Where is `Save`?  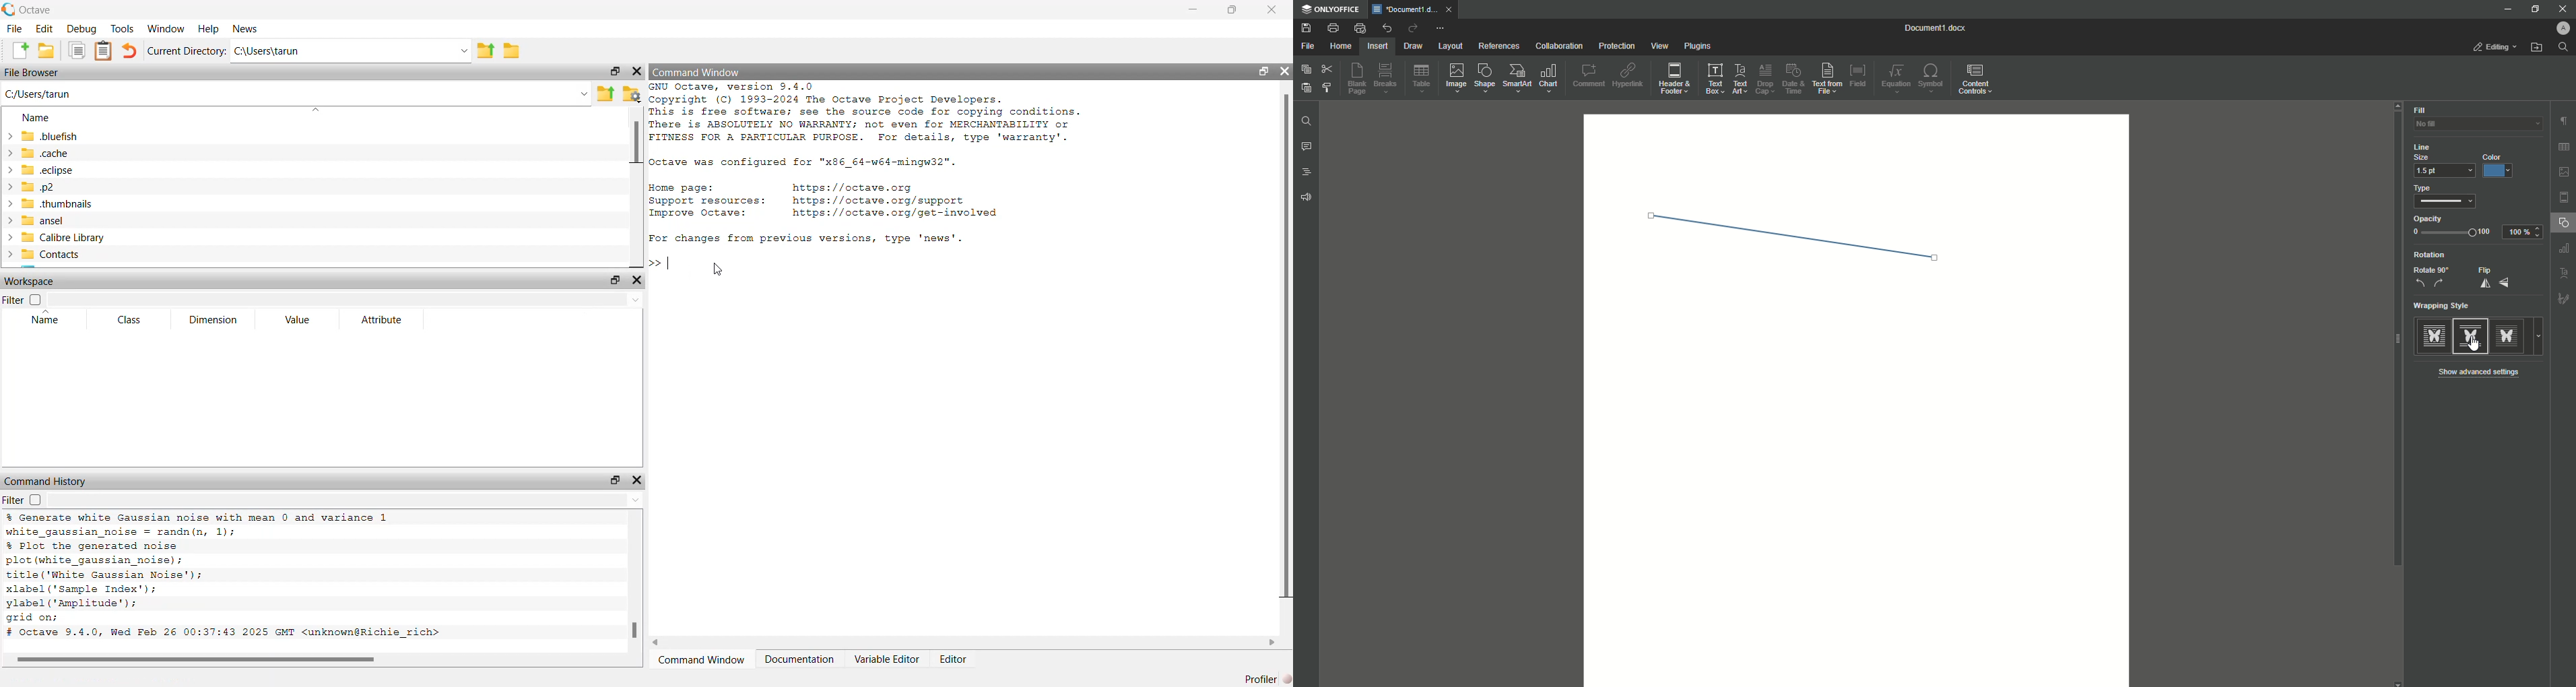
Save is located at coordinates (1306, 28).